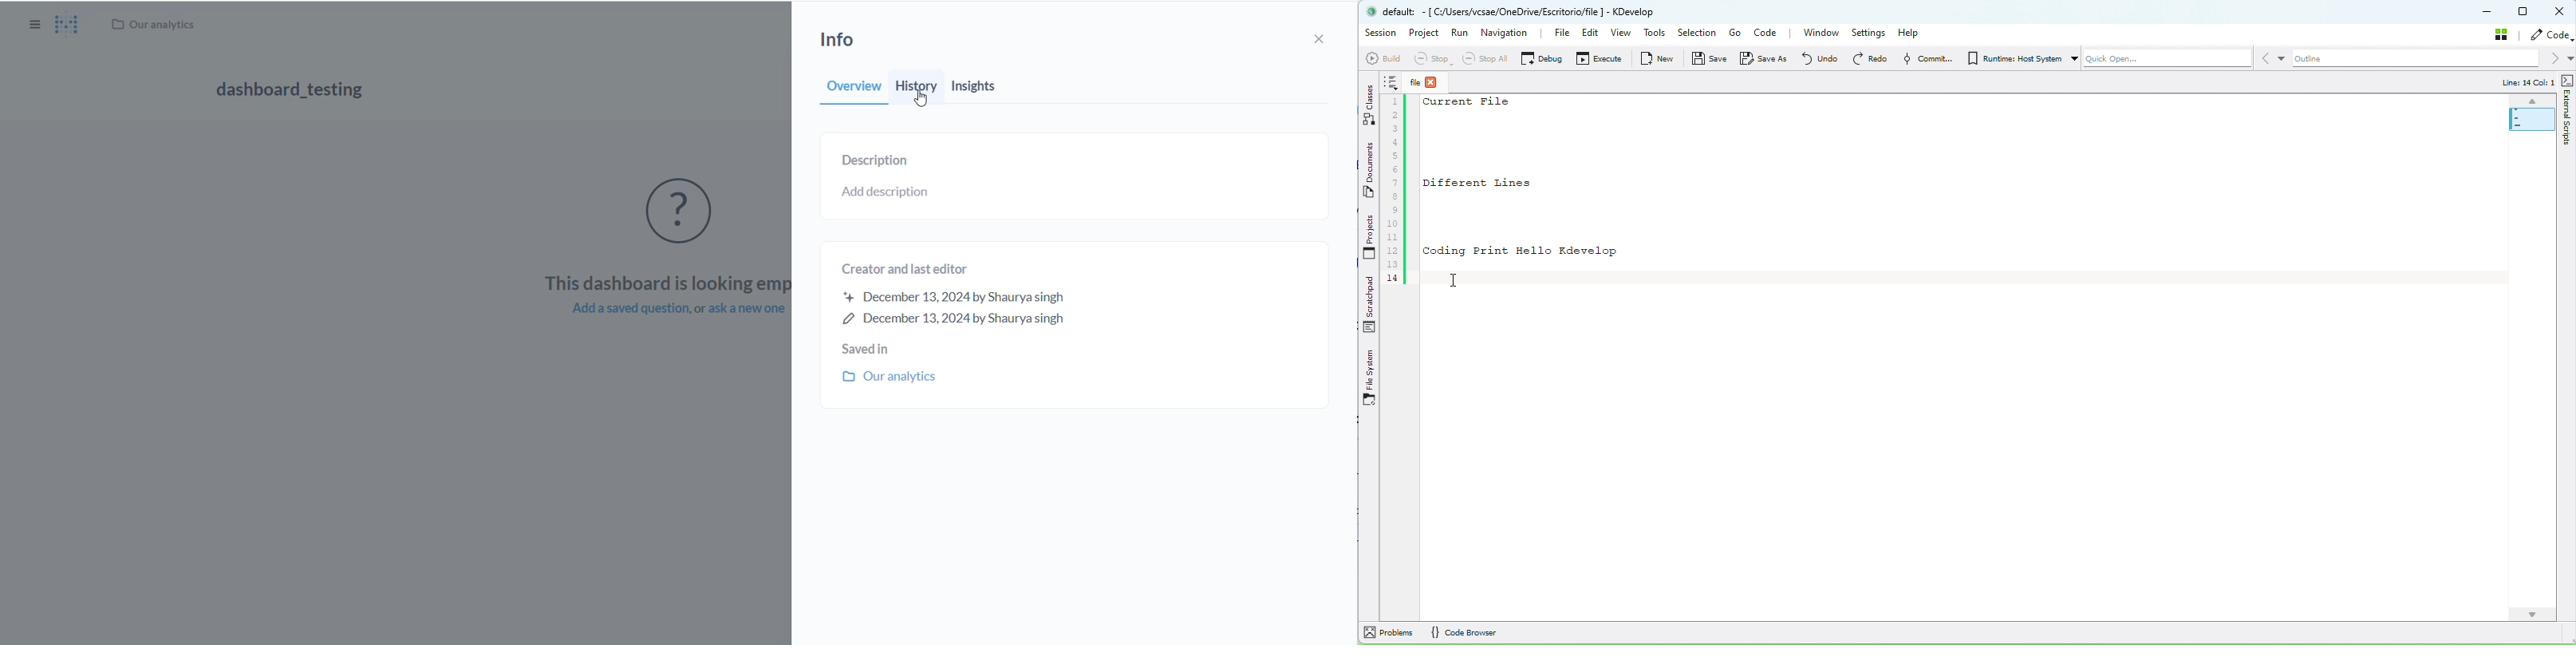  What do you see at coordinates (917, 85) in the screenshot?
I see `history` at bounding box center [917, 85].